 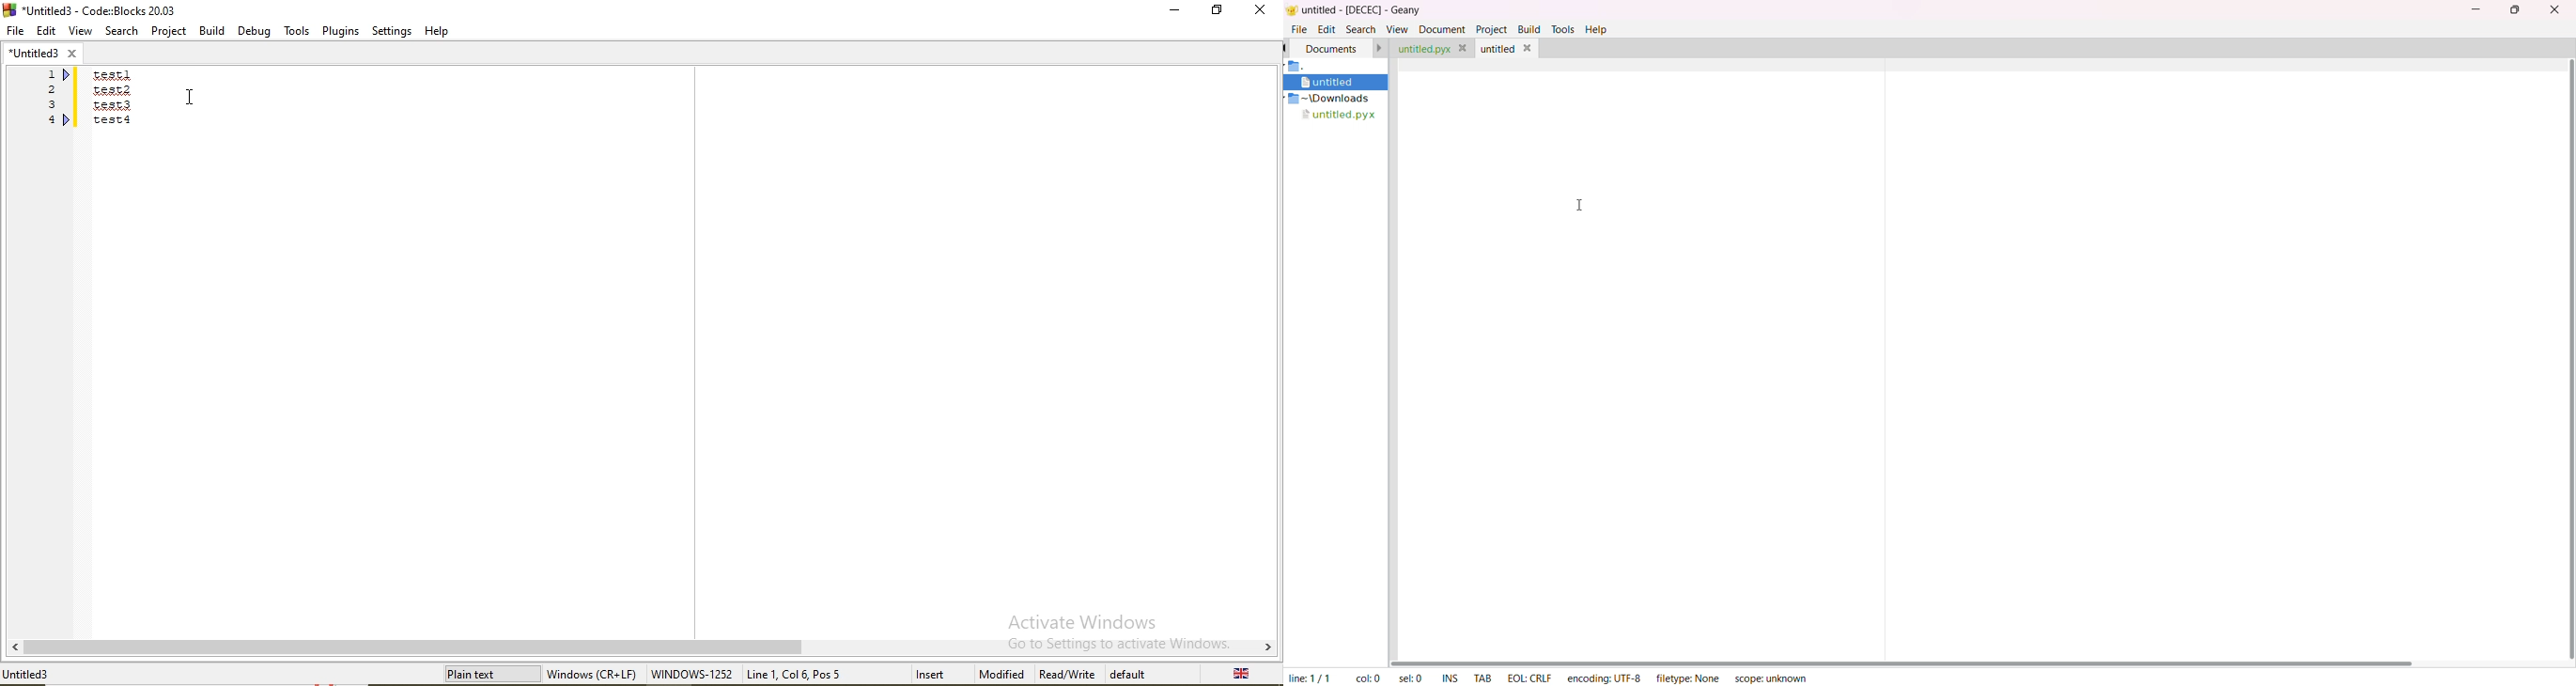 What do you see at coordinates (1244, 674) in the screenshot?
I see `language` at bounding box center [1244, 674].